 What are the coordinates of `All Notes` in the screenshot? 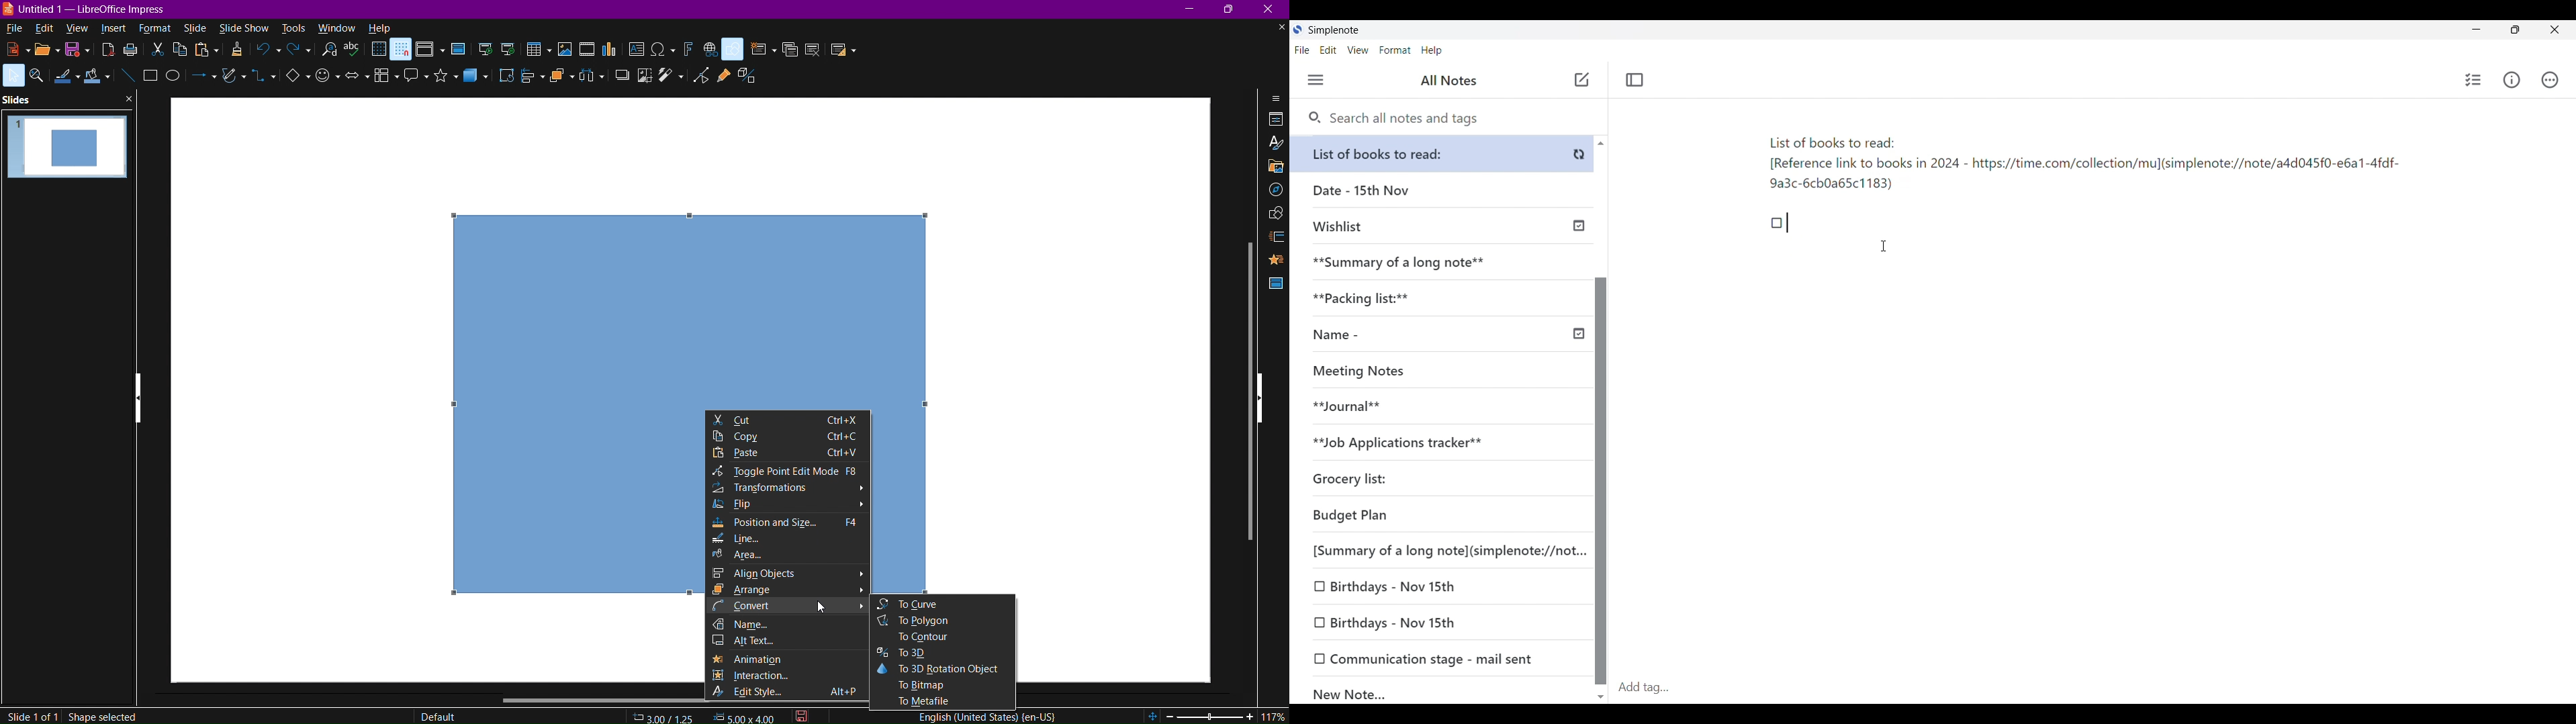 It's located at (1447, 80).